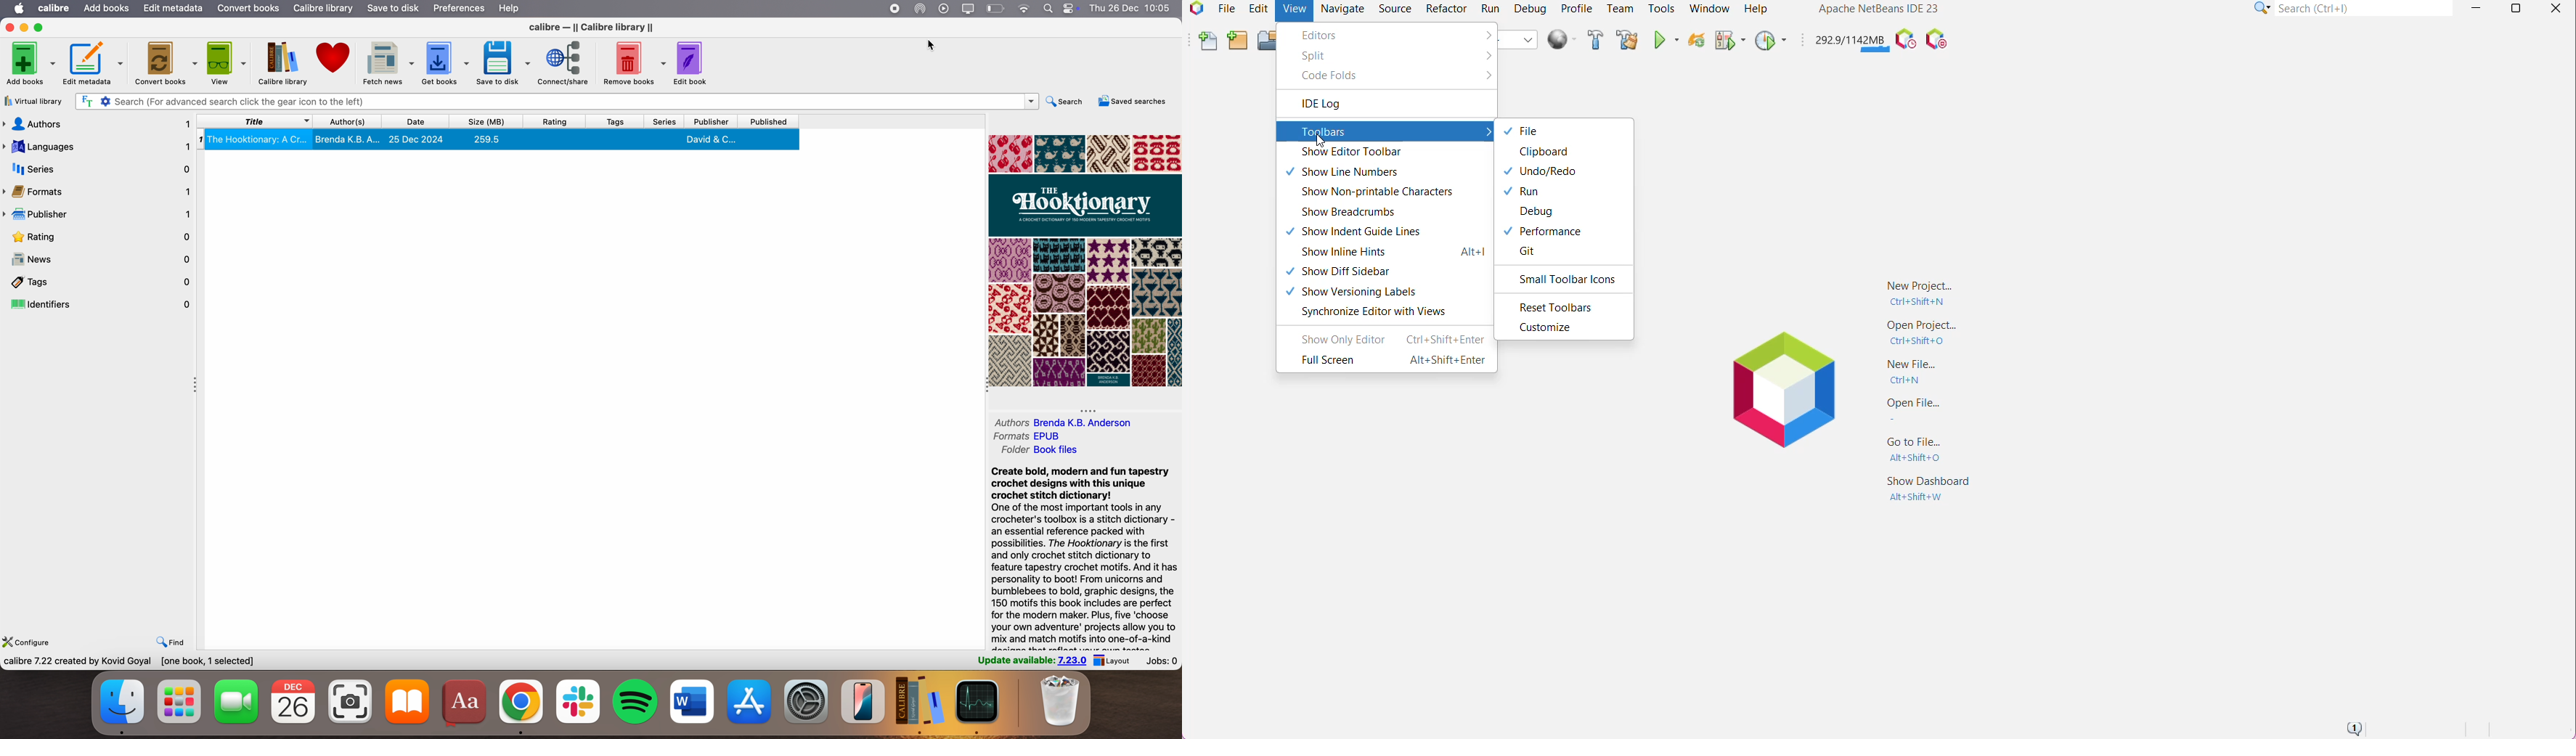 The width and height of the screenshot is (2576, 756). Describe the element at coordinates (178, 699) in the screenshot. I see `Launchpad` at that location.